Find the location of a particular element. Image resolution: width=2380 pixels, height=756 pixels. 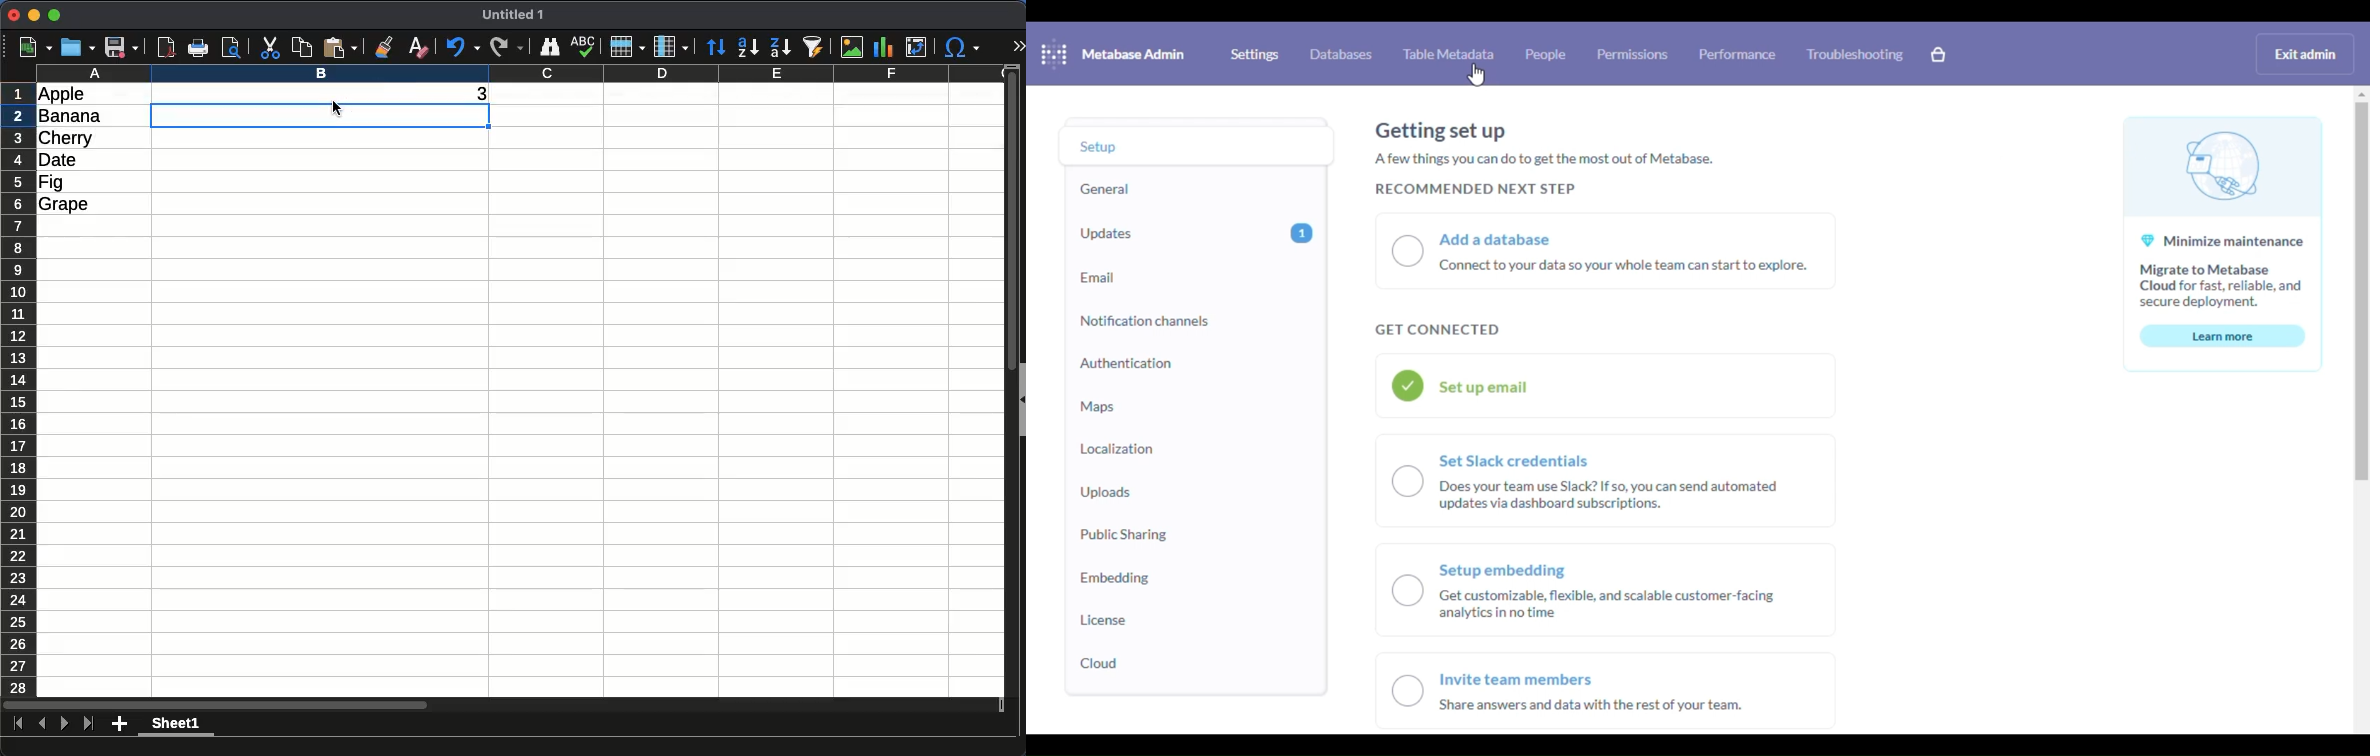

metabase admin is located at coordinates (1134, 54).